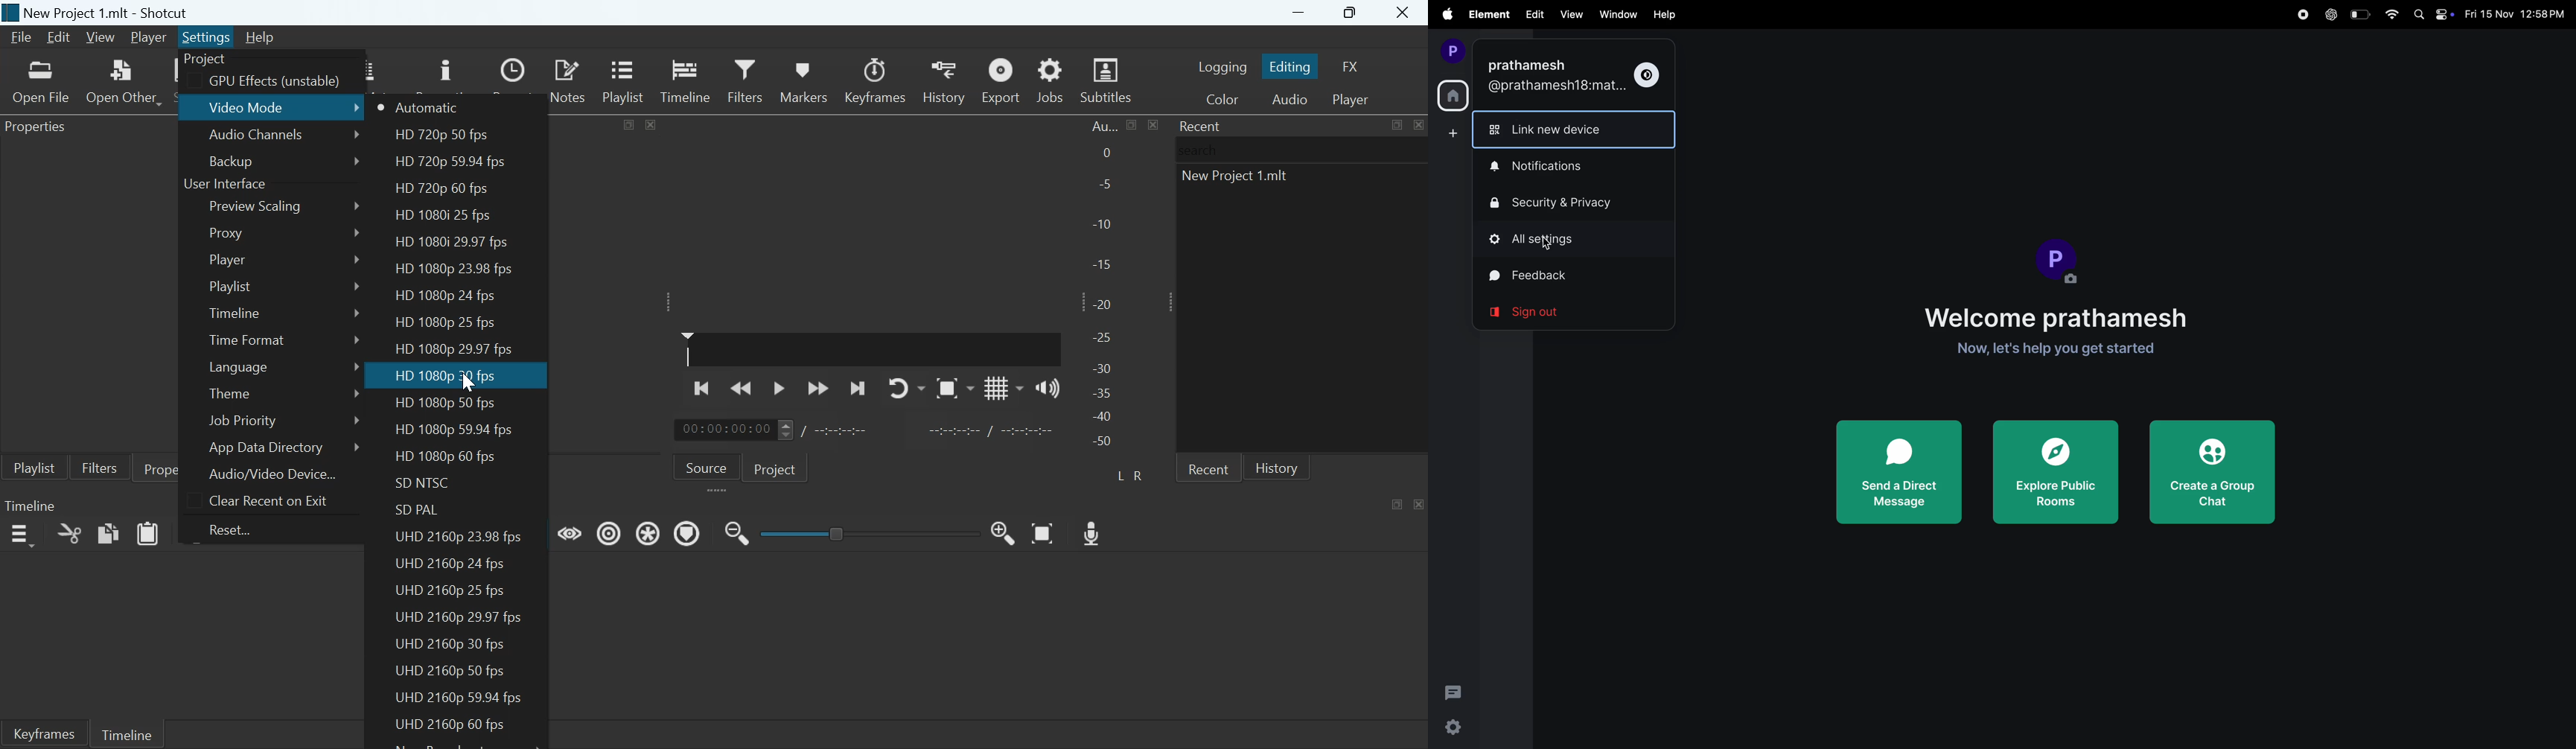  I want to click on explore rooms, so click(2056, 472).